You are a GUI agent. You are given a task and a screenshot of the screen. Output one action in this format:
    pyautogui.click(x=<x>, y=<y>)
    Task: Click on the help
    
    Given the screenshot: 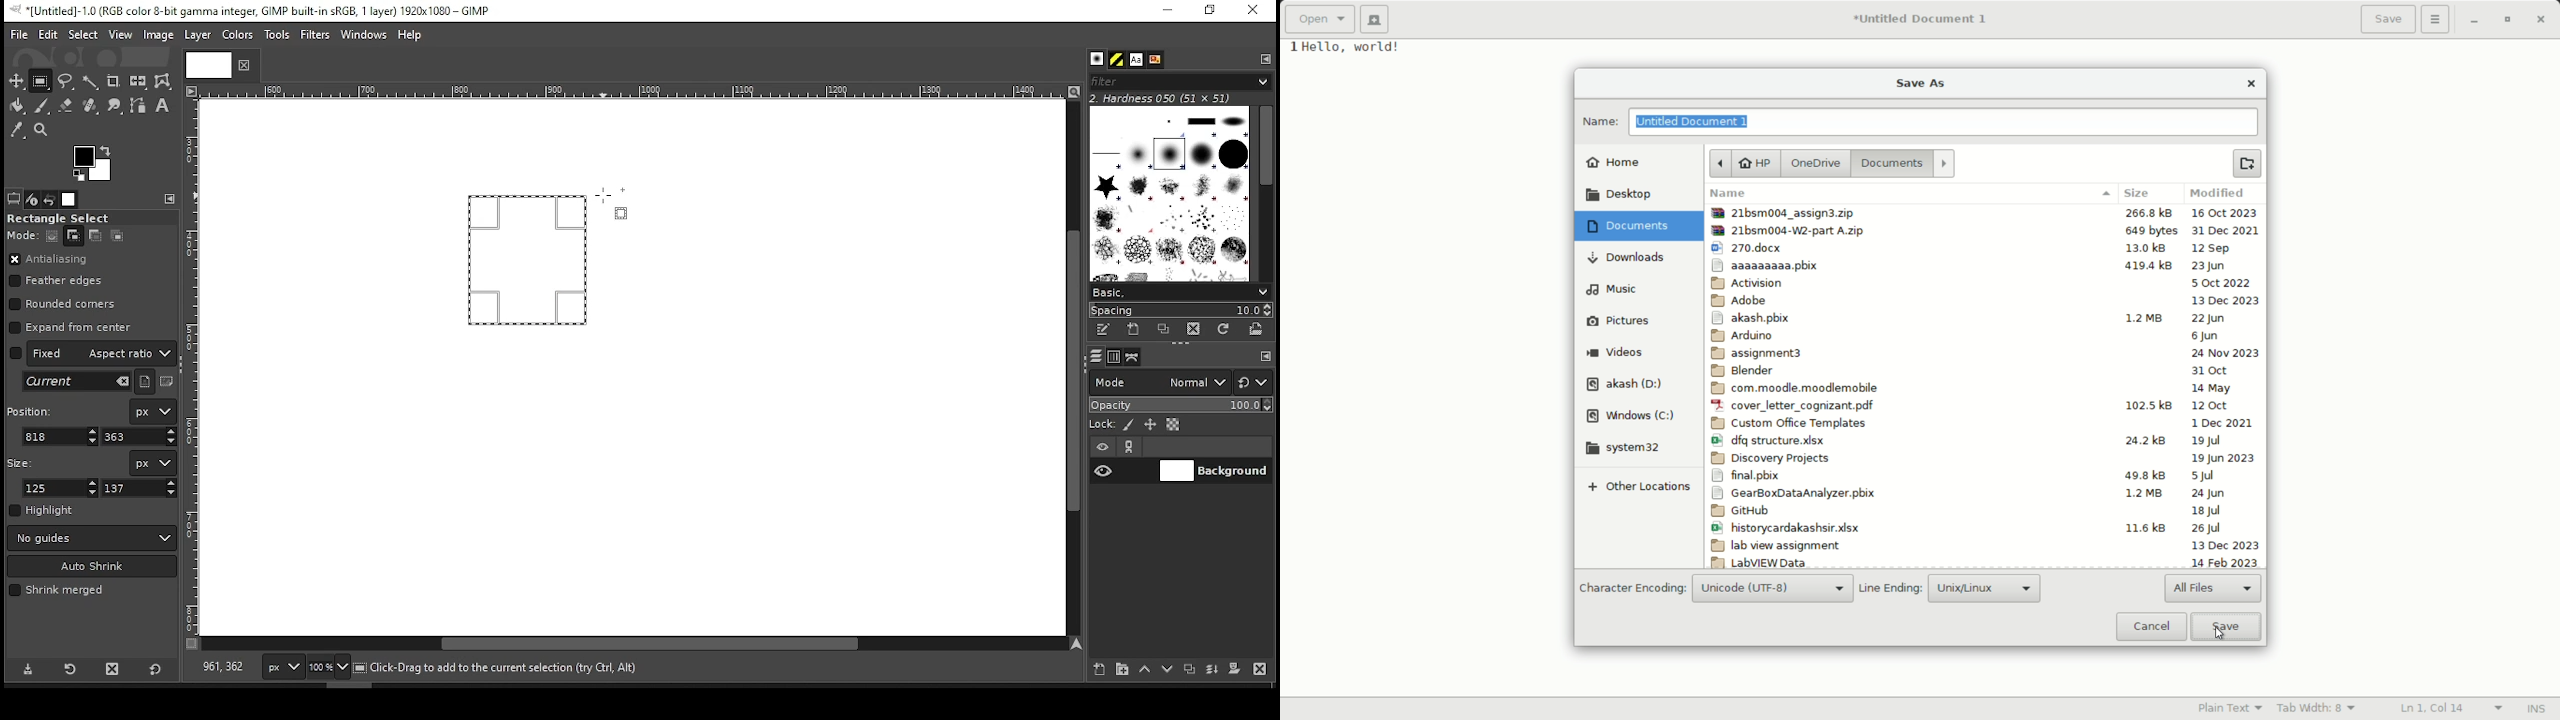 What is the action you would take?
    pyautogui.click(x=410, y=36)
    